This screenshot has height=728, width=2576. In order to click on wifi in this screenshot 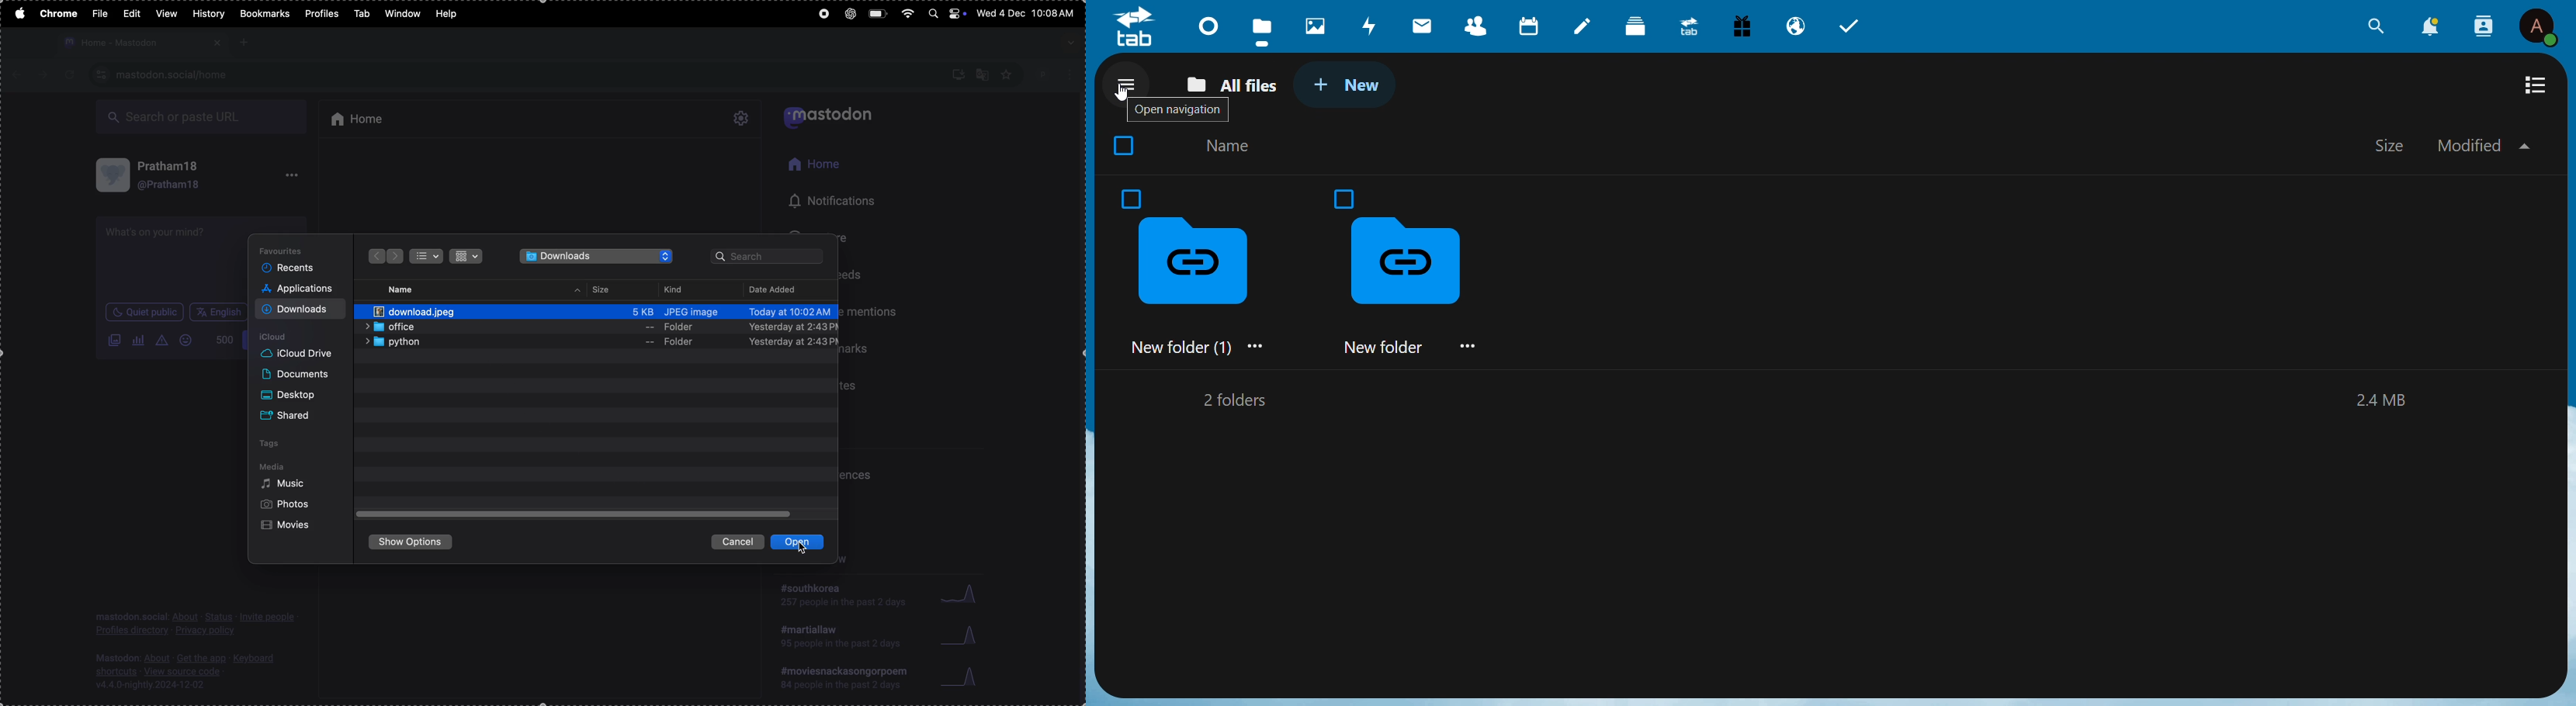, I will do `click(906, 13)`.